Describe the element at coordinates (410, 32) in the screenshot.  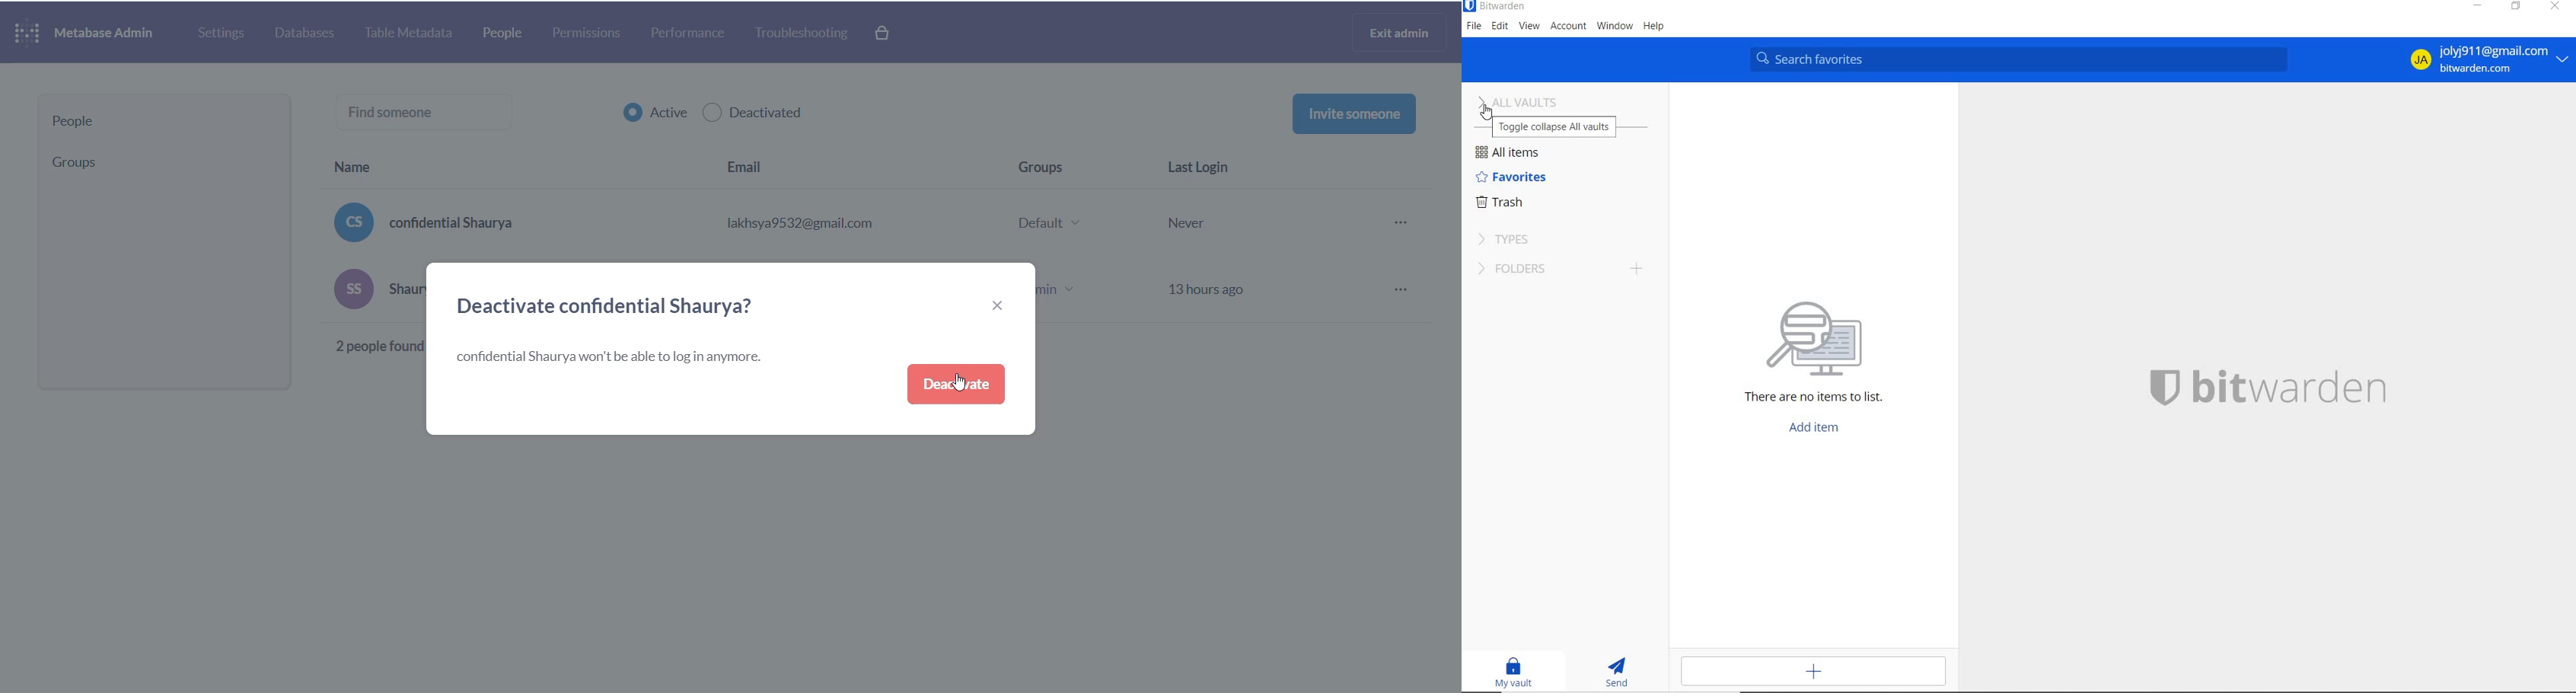
I see `table metadata` at that location.